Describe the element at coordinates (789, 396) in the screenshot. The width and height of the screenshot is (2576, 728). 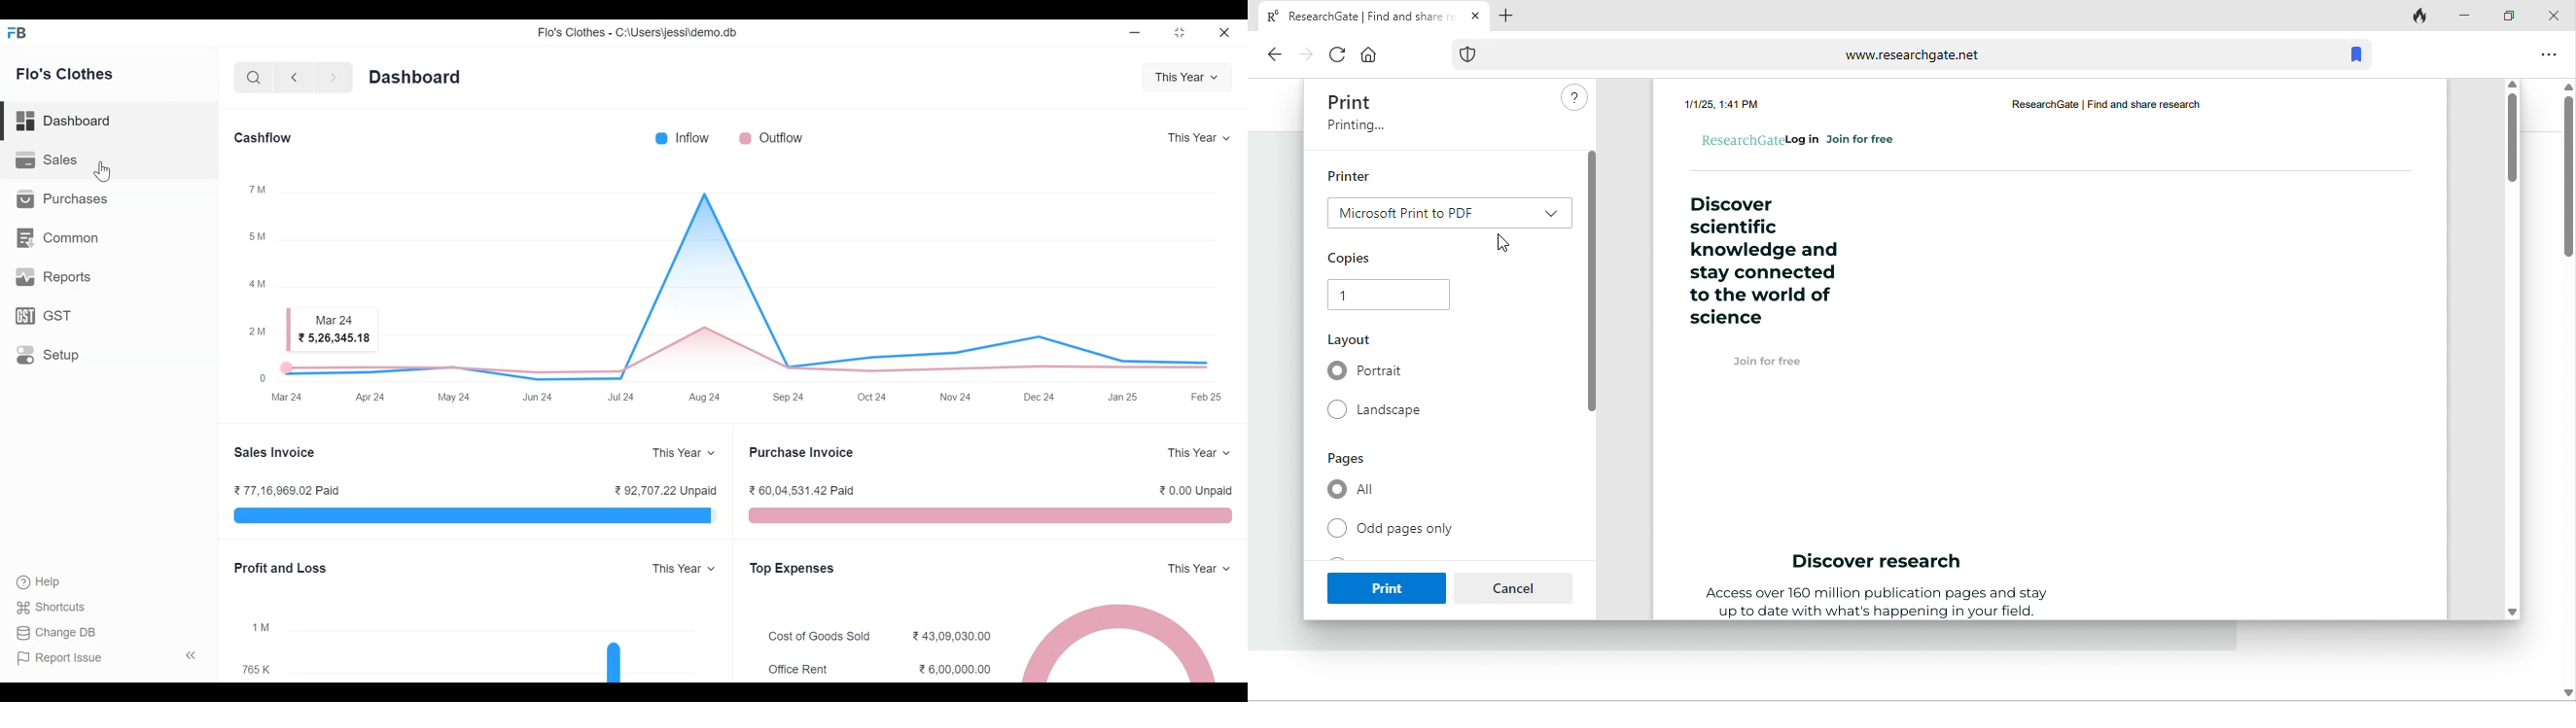
I see `Sep 24` at that location.